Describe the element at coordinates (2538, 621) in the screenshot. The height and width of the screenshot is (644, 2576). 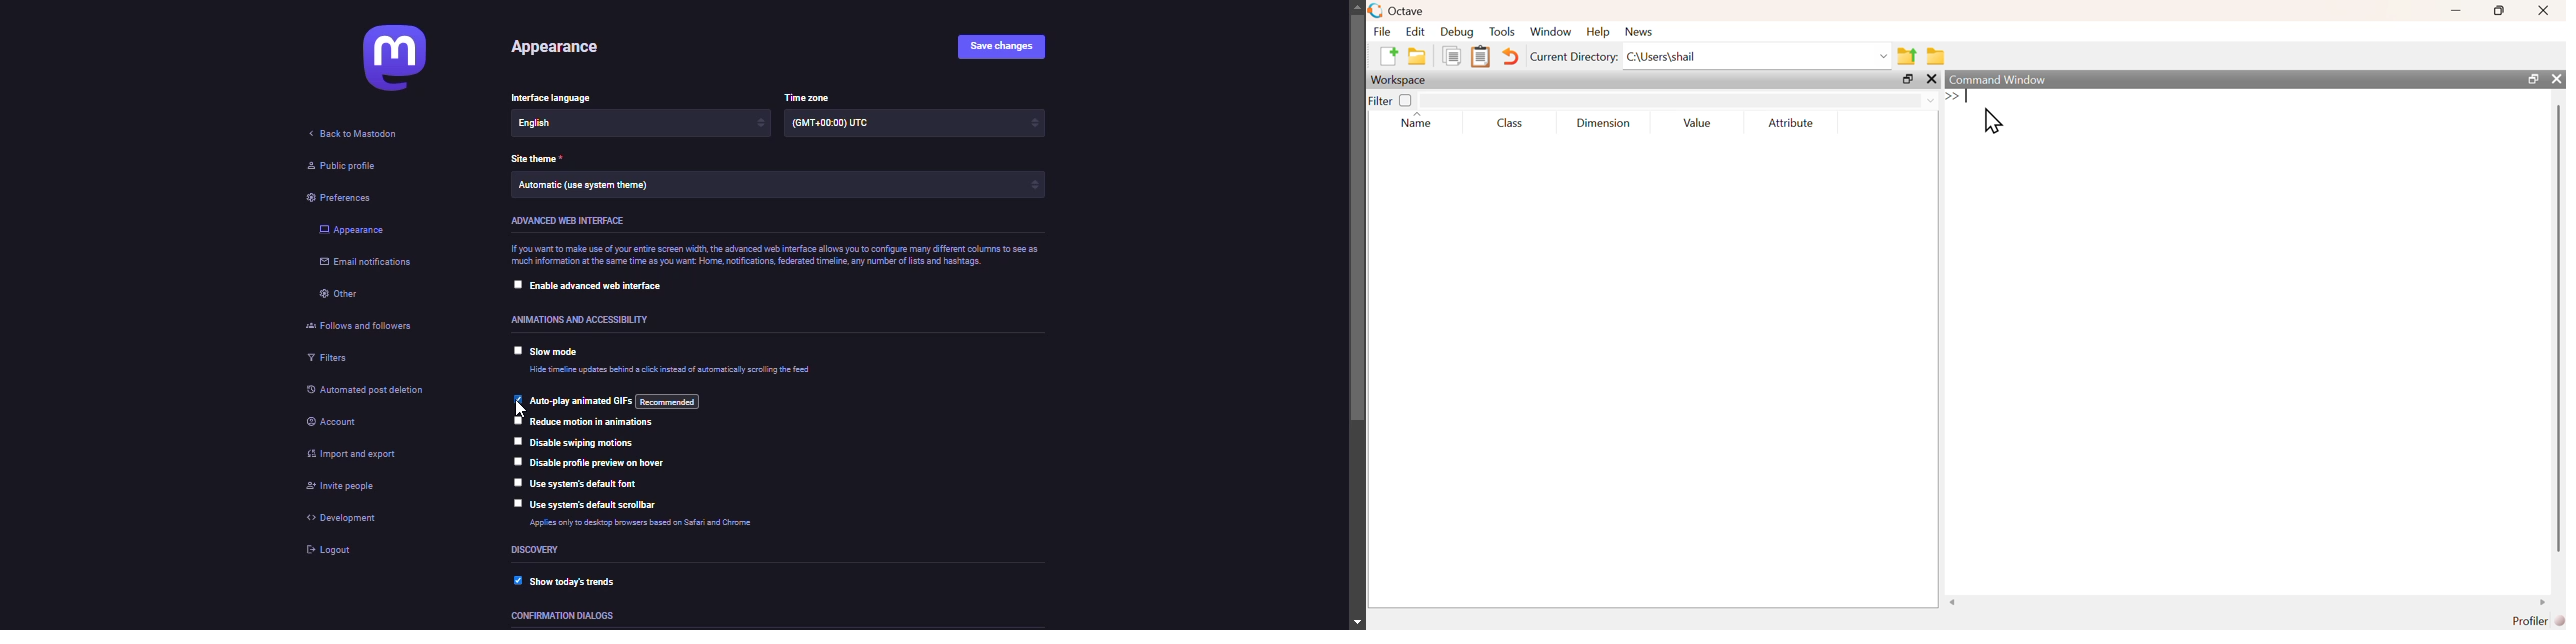
I see `Profiler` at that location.